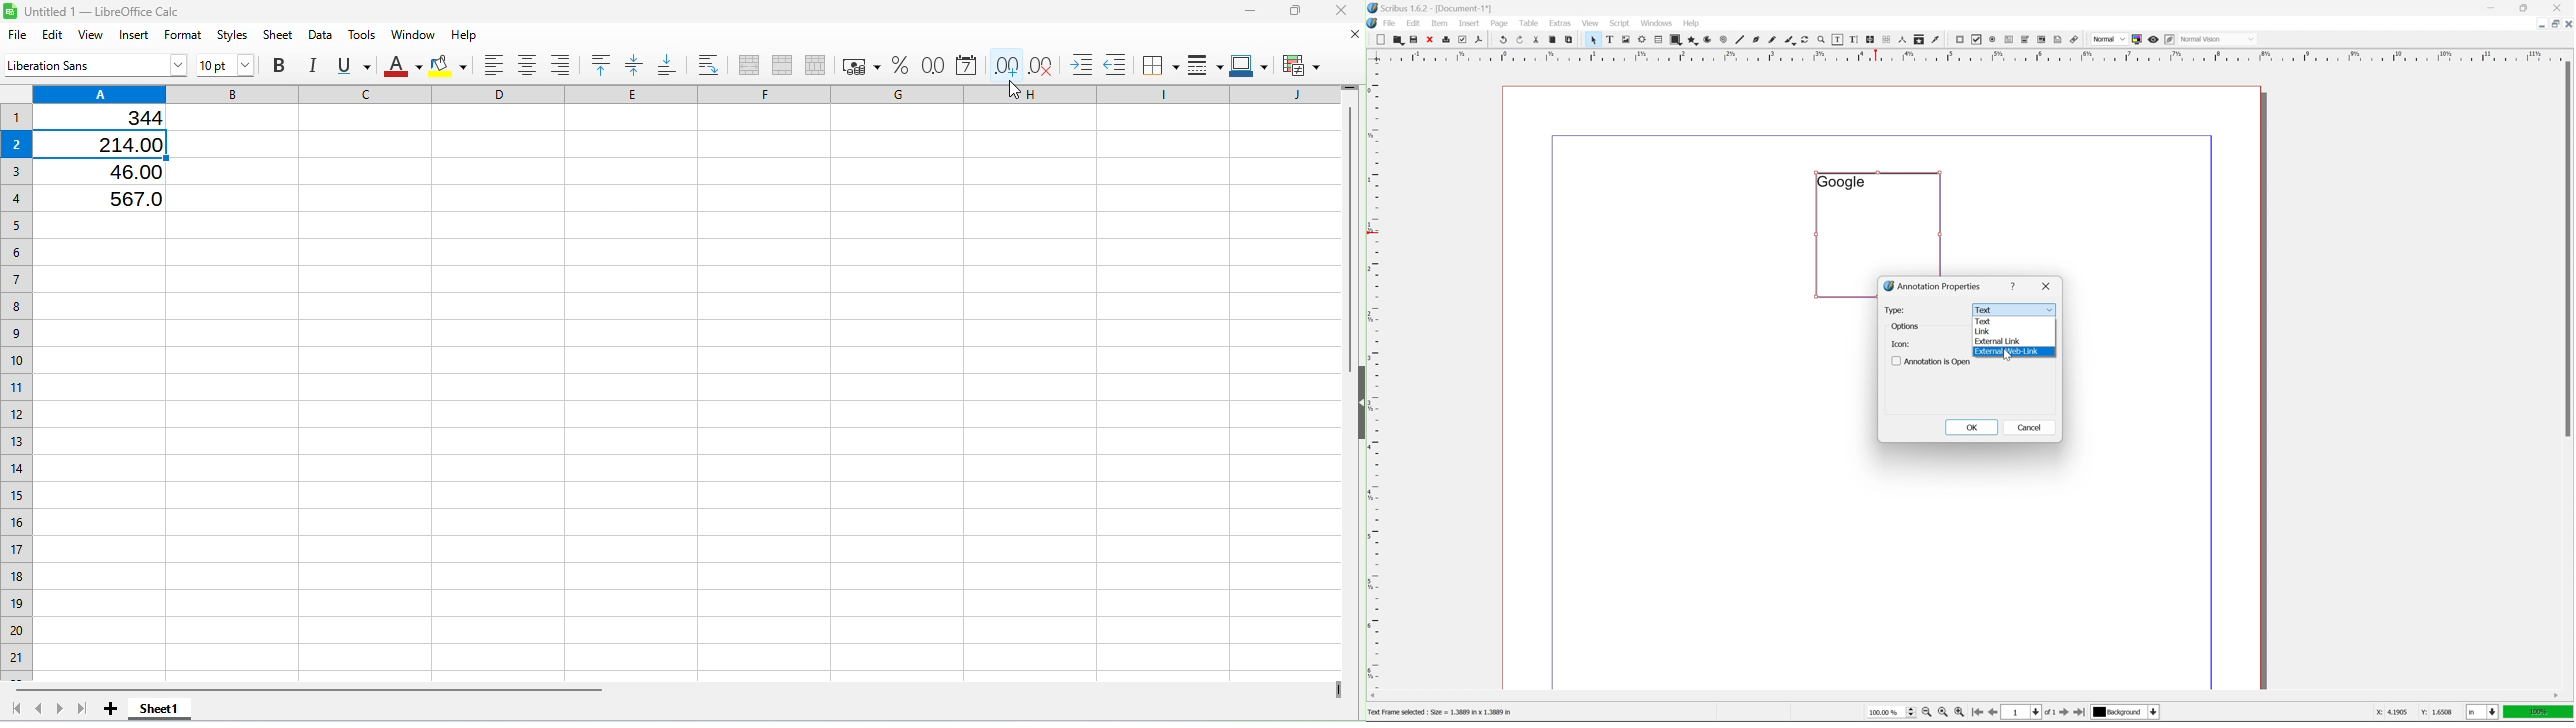 This screenshot has width=2576, height=728. Describe the element at coordinates (857, 64) in the screenshot. I see `Format as currency` at that location.